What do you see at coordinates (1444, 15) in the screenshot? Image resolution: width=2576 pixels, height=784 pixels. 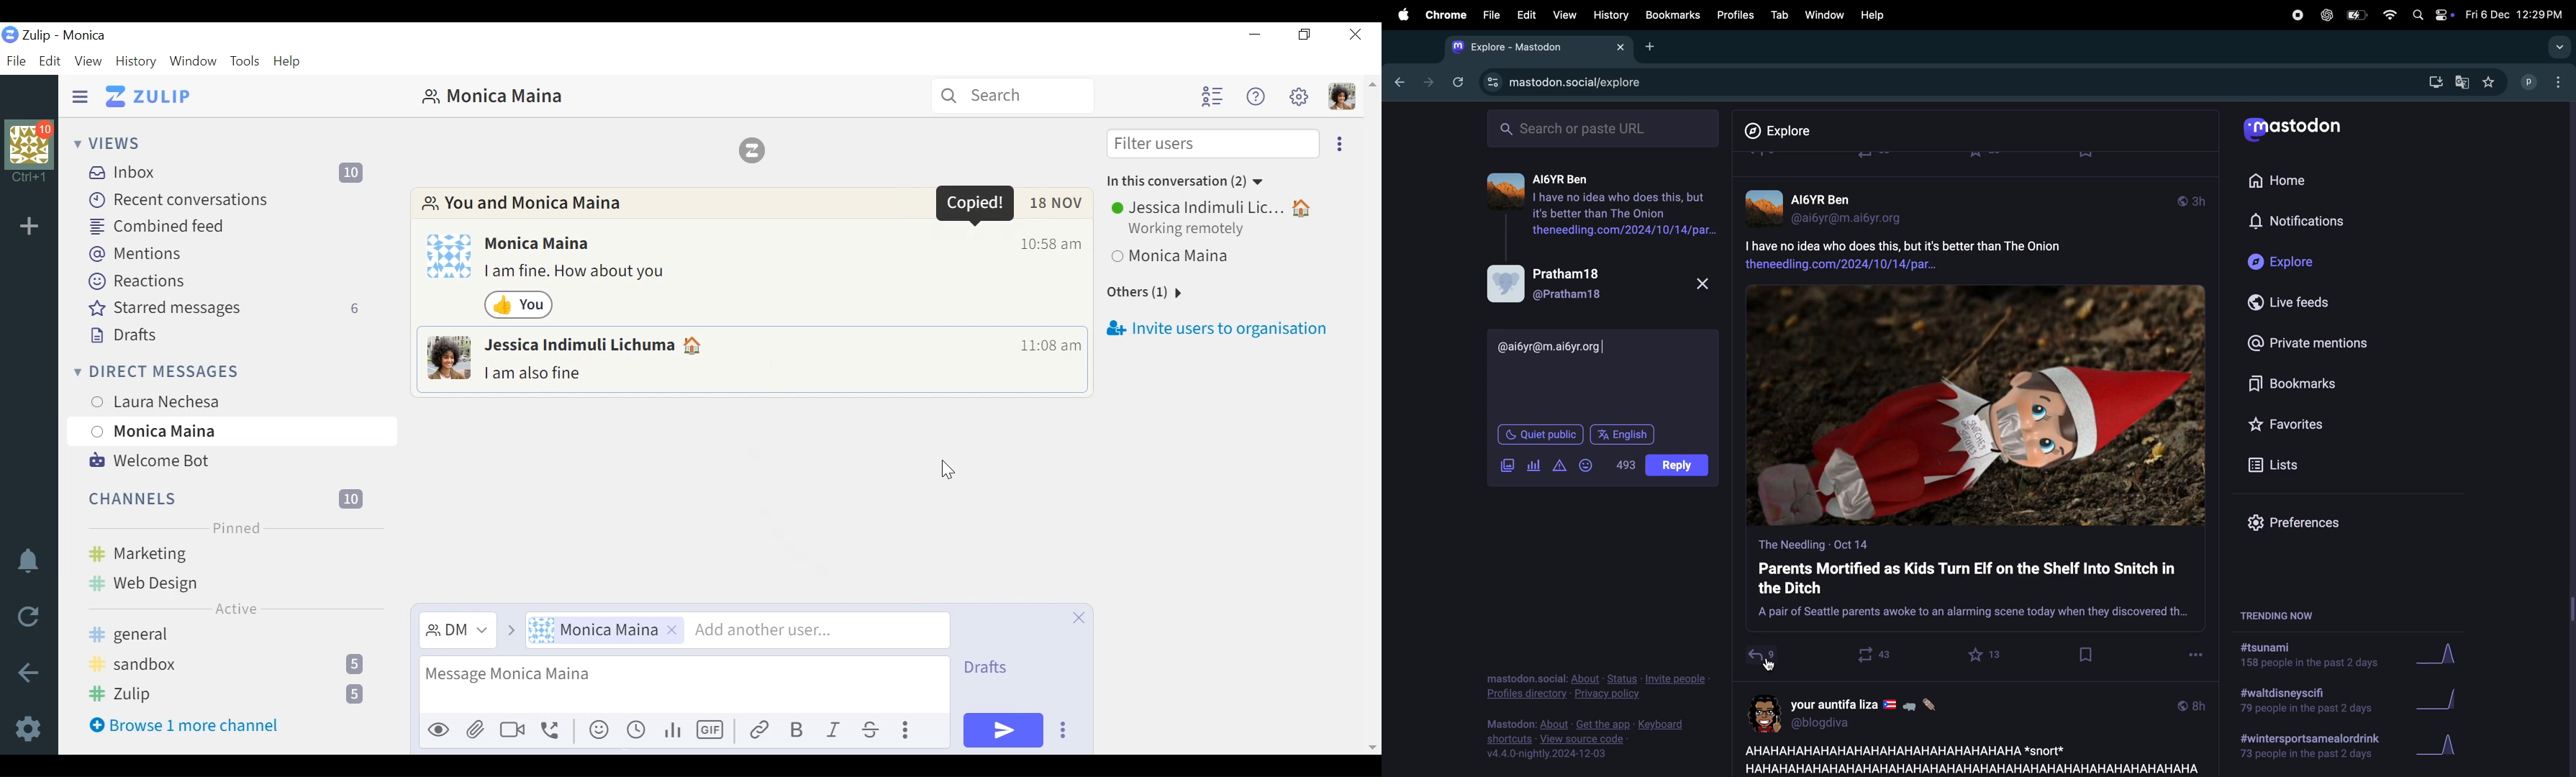 I see `chrome` at bounding box center [1444, 15].